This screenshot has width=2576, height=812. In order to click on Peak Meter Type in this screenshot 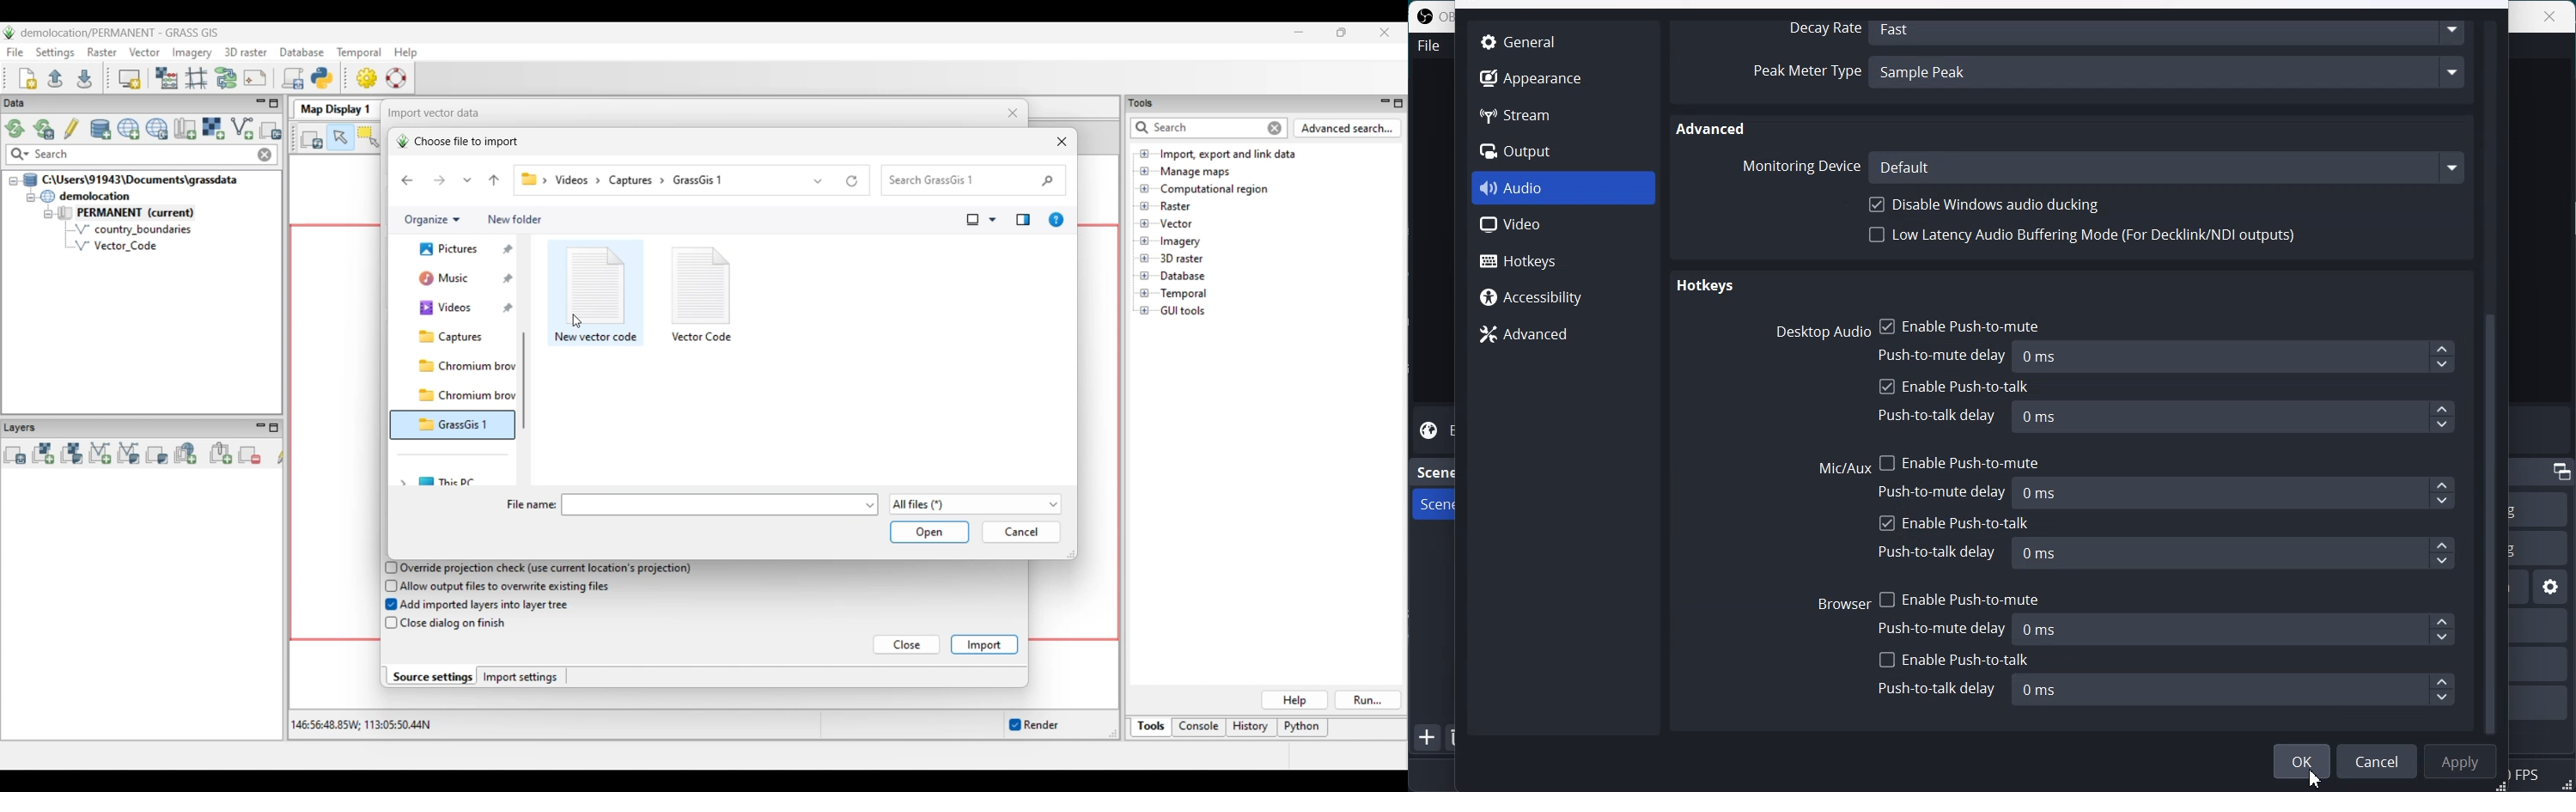, I will do `click(1806, 74)`.